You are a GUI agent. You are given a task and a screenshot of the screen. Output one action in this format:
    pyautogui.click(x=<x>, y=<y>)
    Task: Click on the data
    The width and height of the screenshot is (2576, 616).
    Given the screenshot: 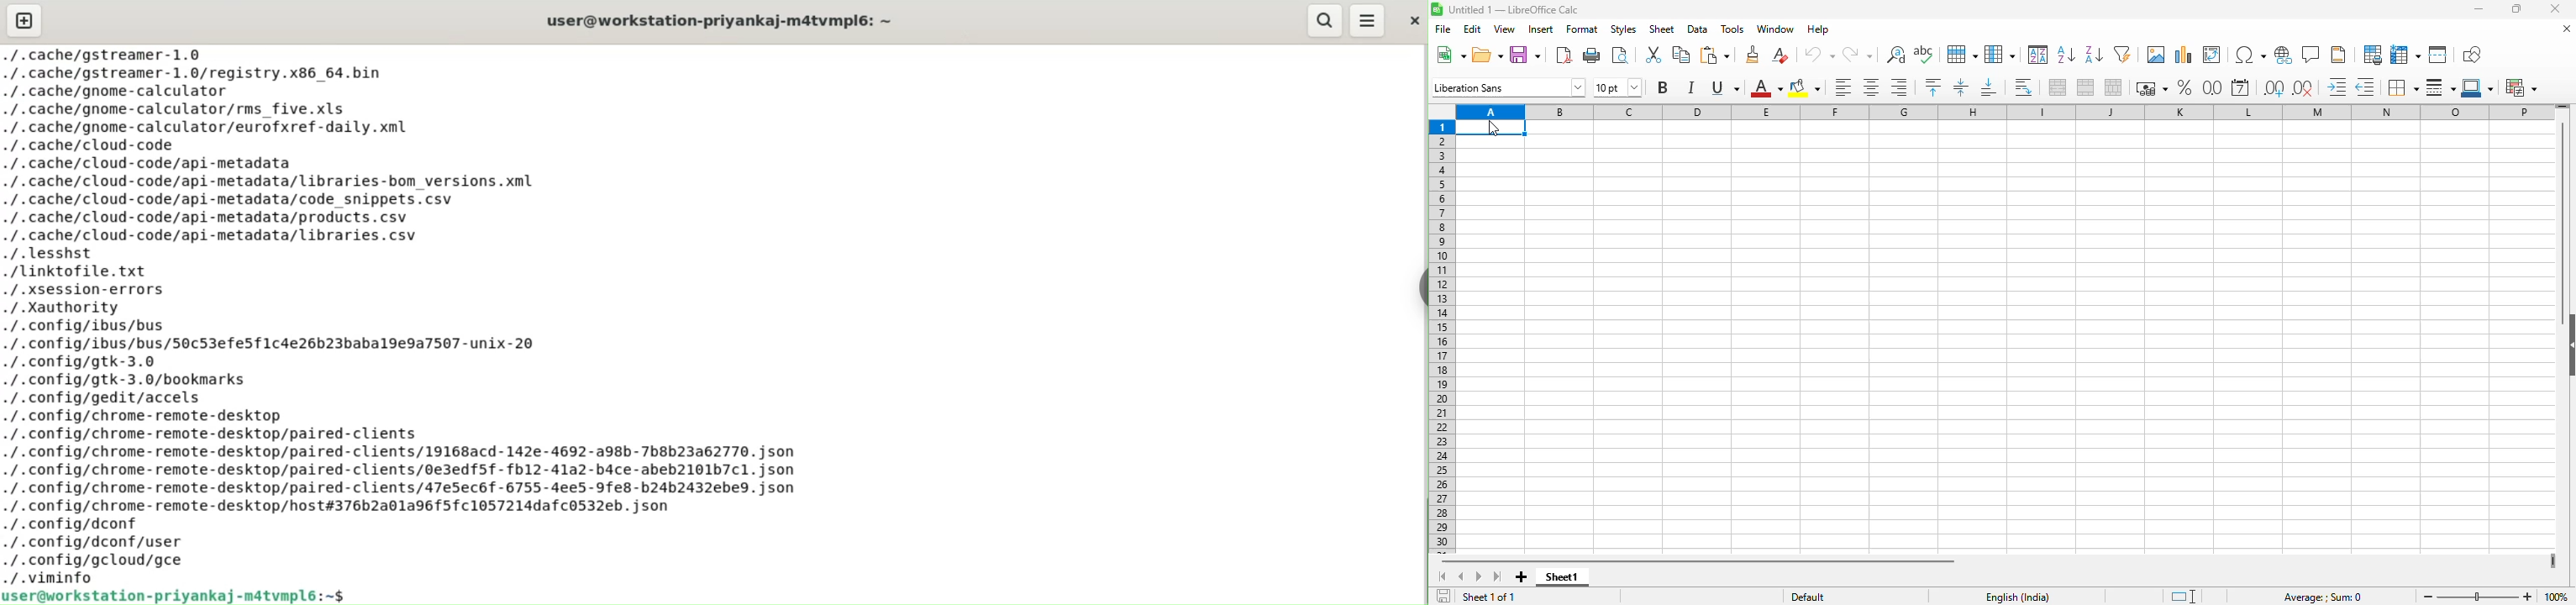 What is the action you would take?
    pyautogui.click(x=1696, y=29)
    